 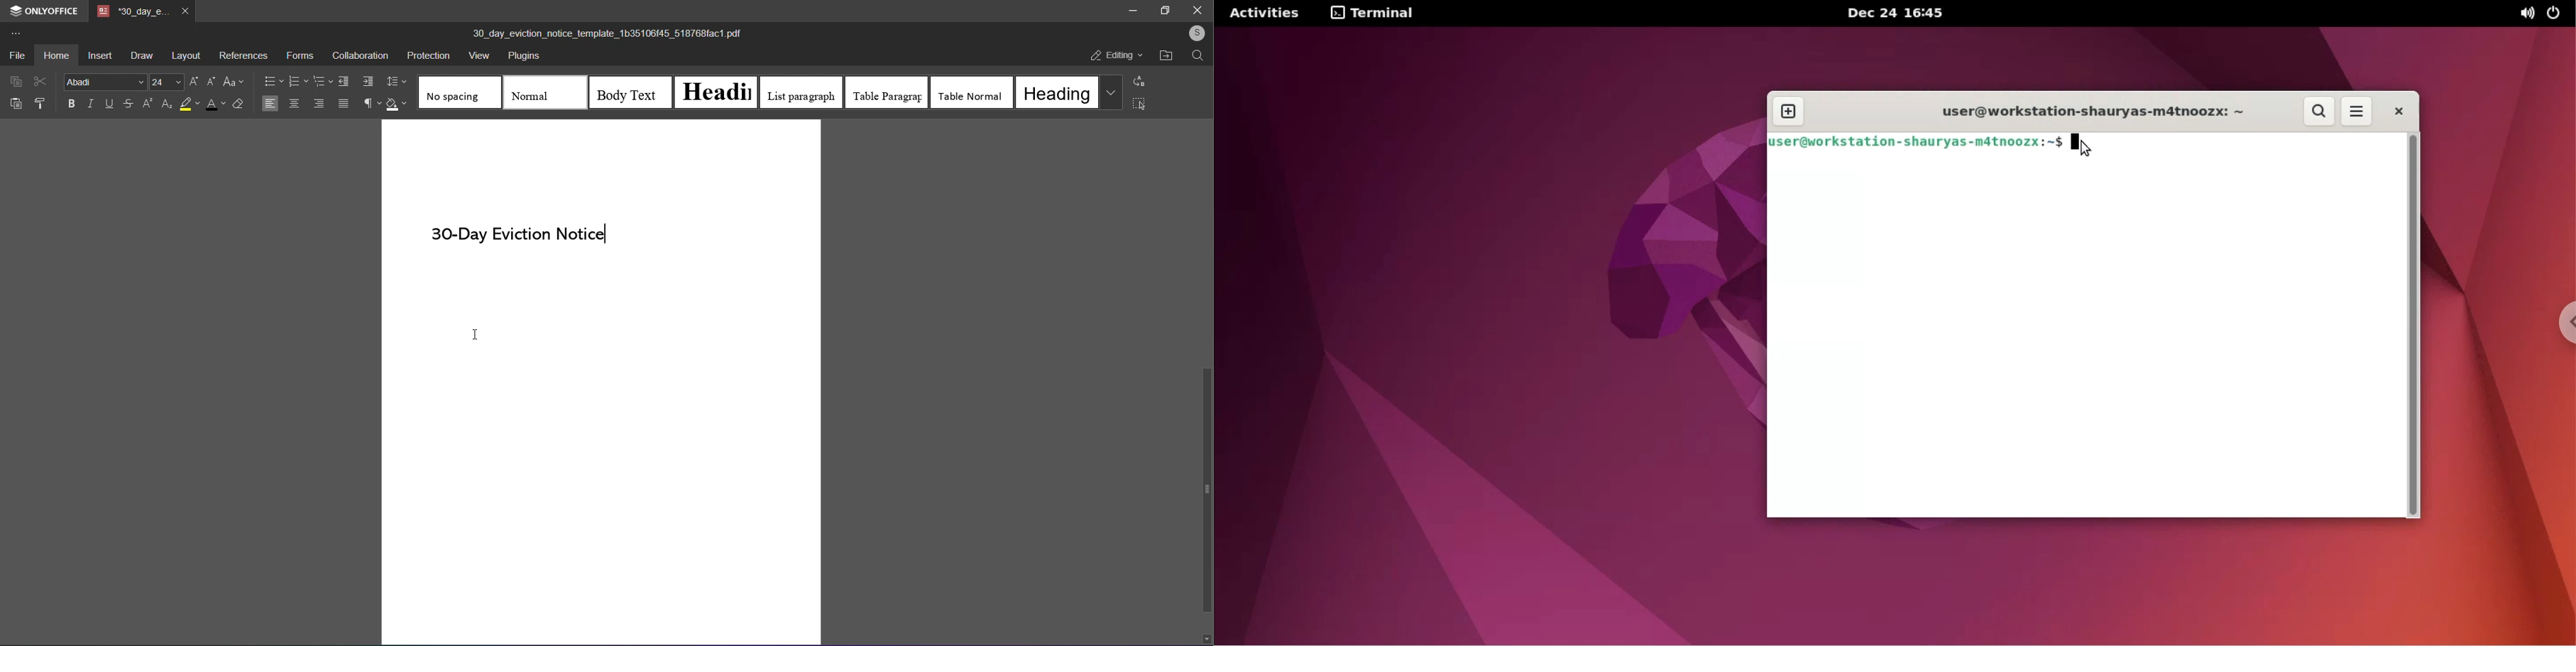 I want to click on select all, so click(x=1140, y=105).